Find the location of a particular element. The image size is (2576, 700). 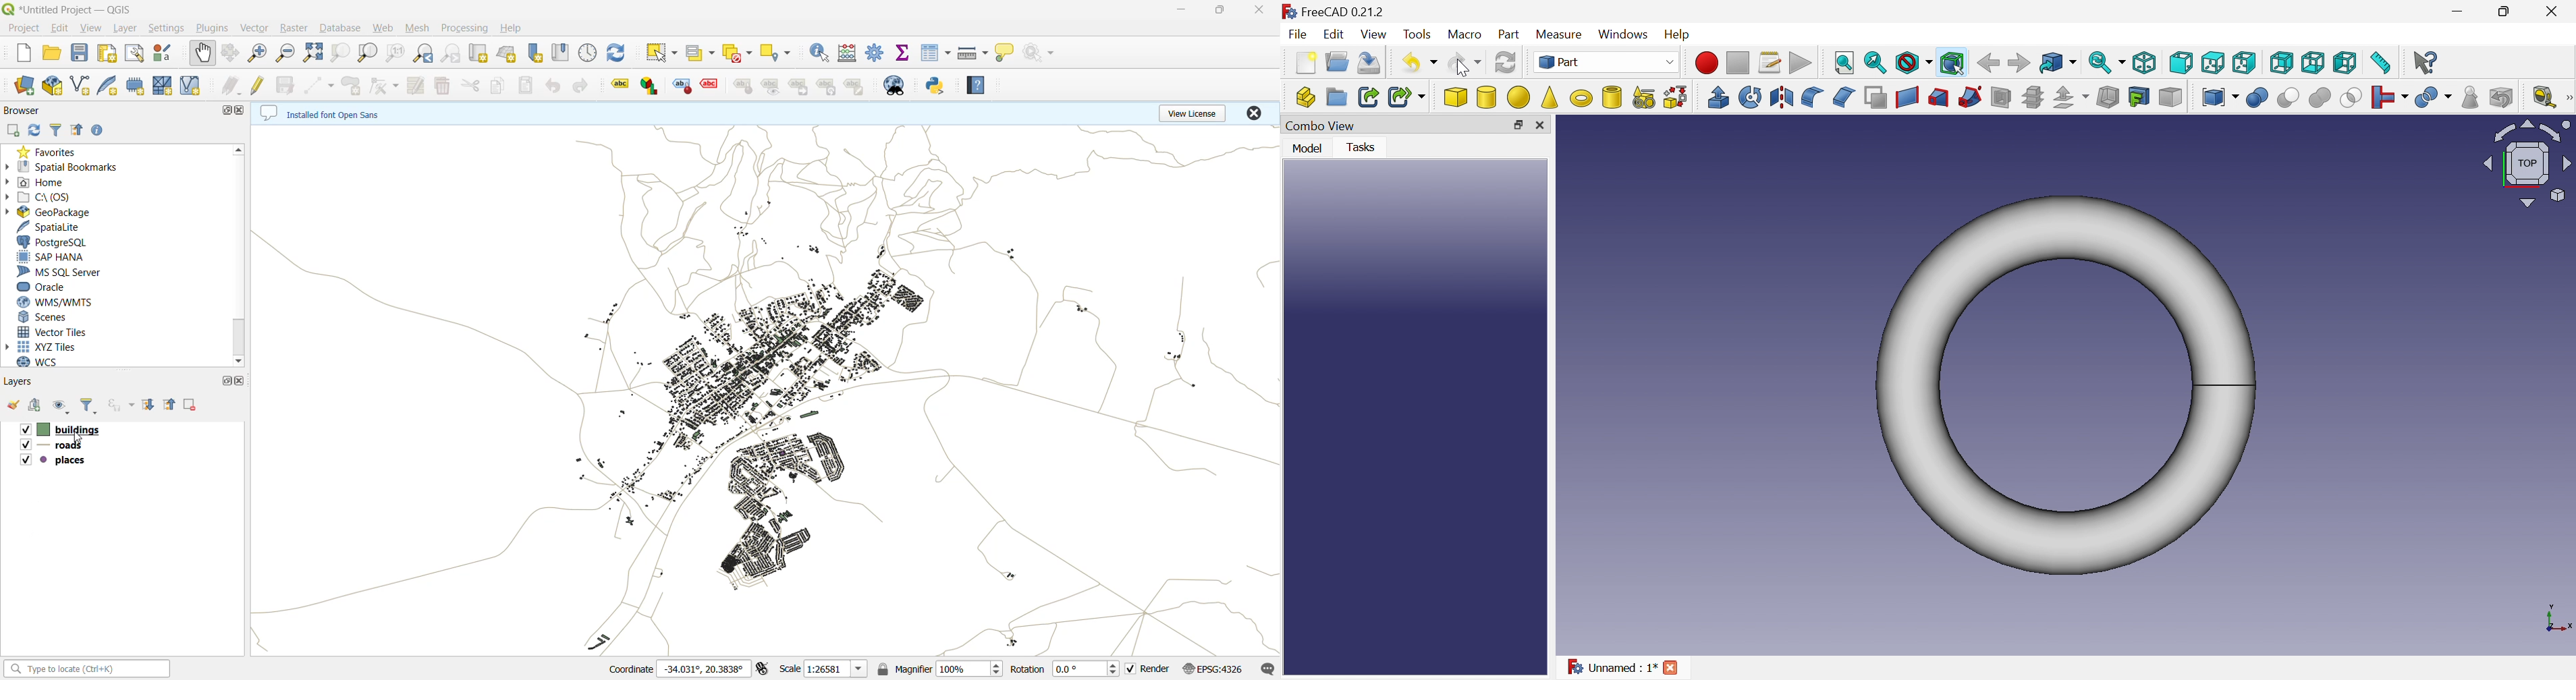

zoom layer is located at coordinates (369, 52).